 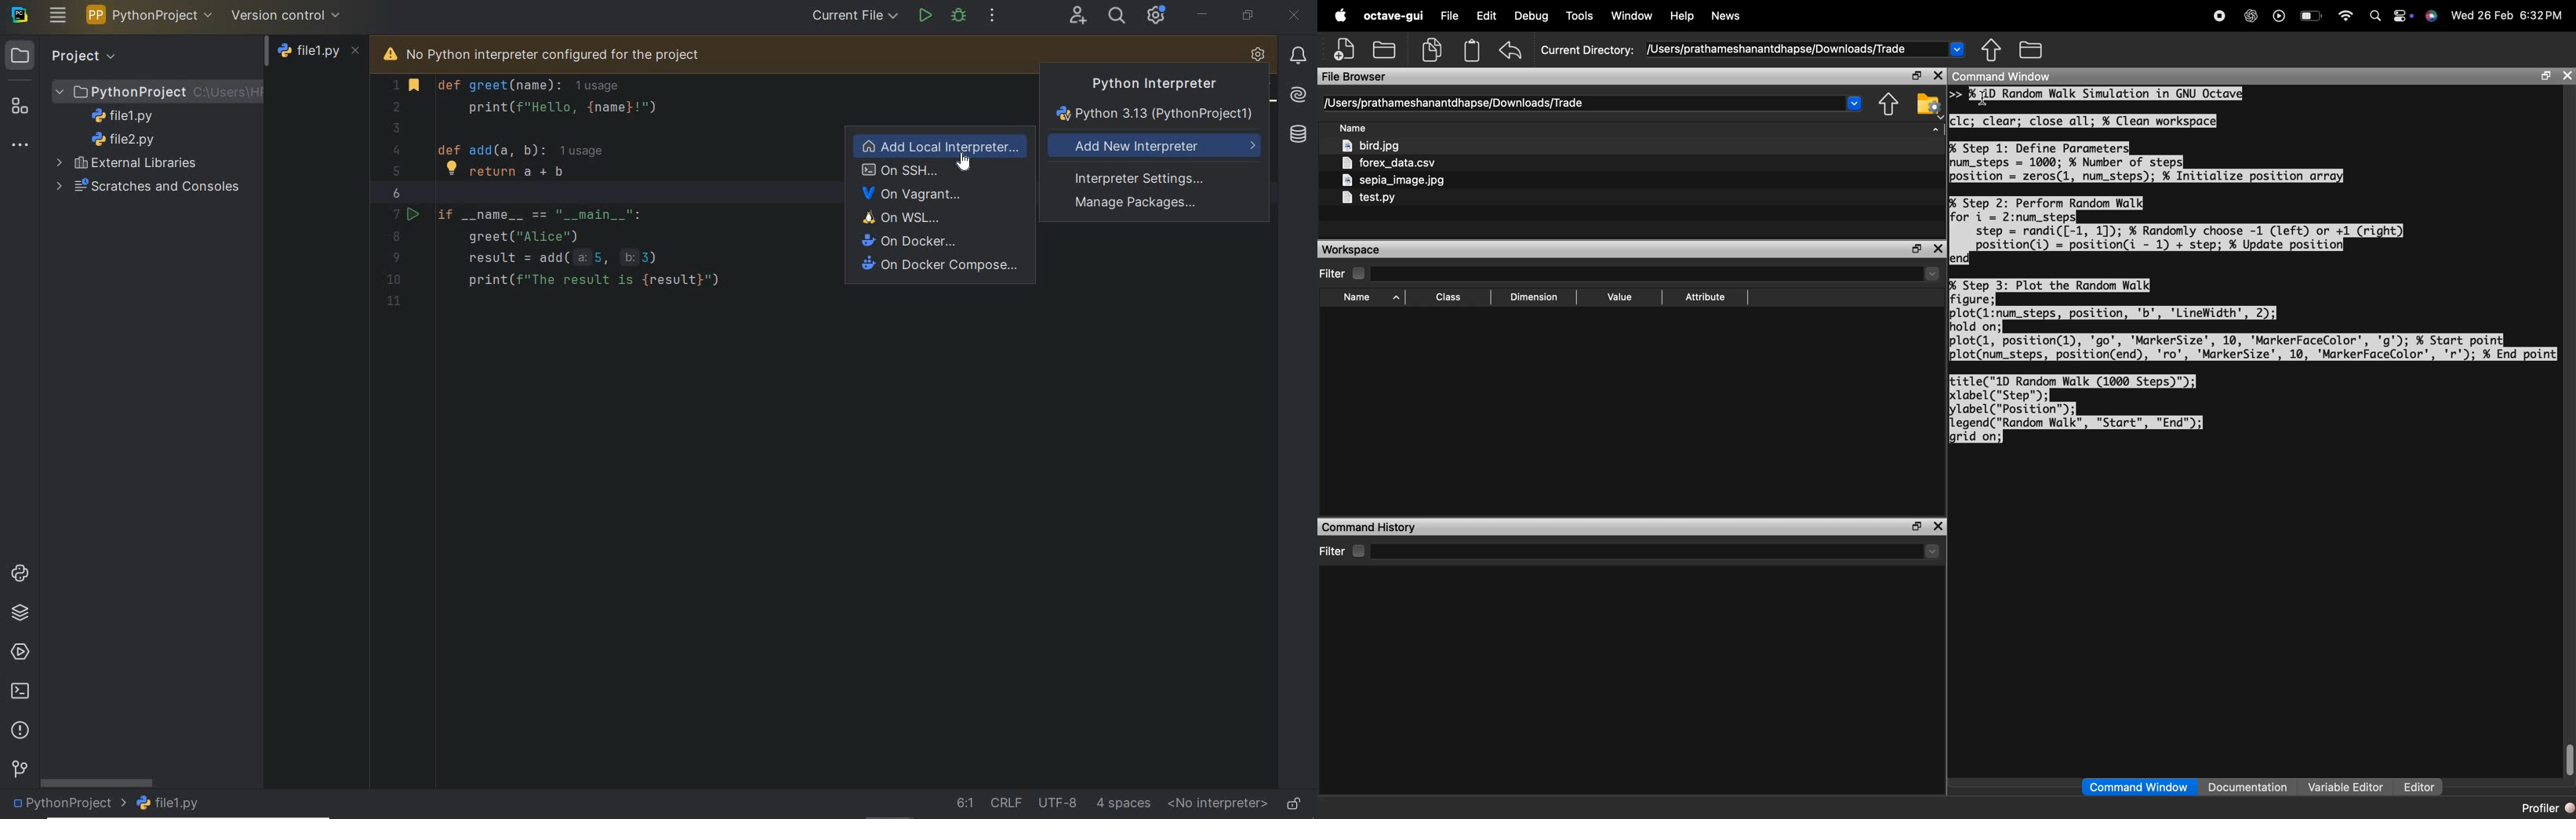 I want to click on battery, so click(x=2312, y=18).